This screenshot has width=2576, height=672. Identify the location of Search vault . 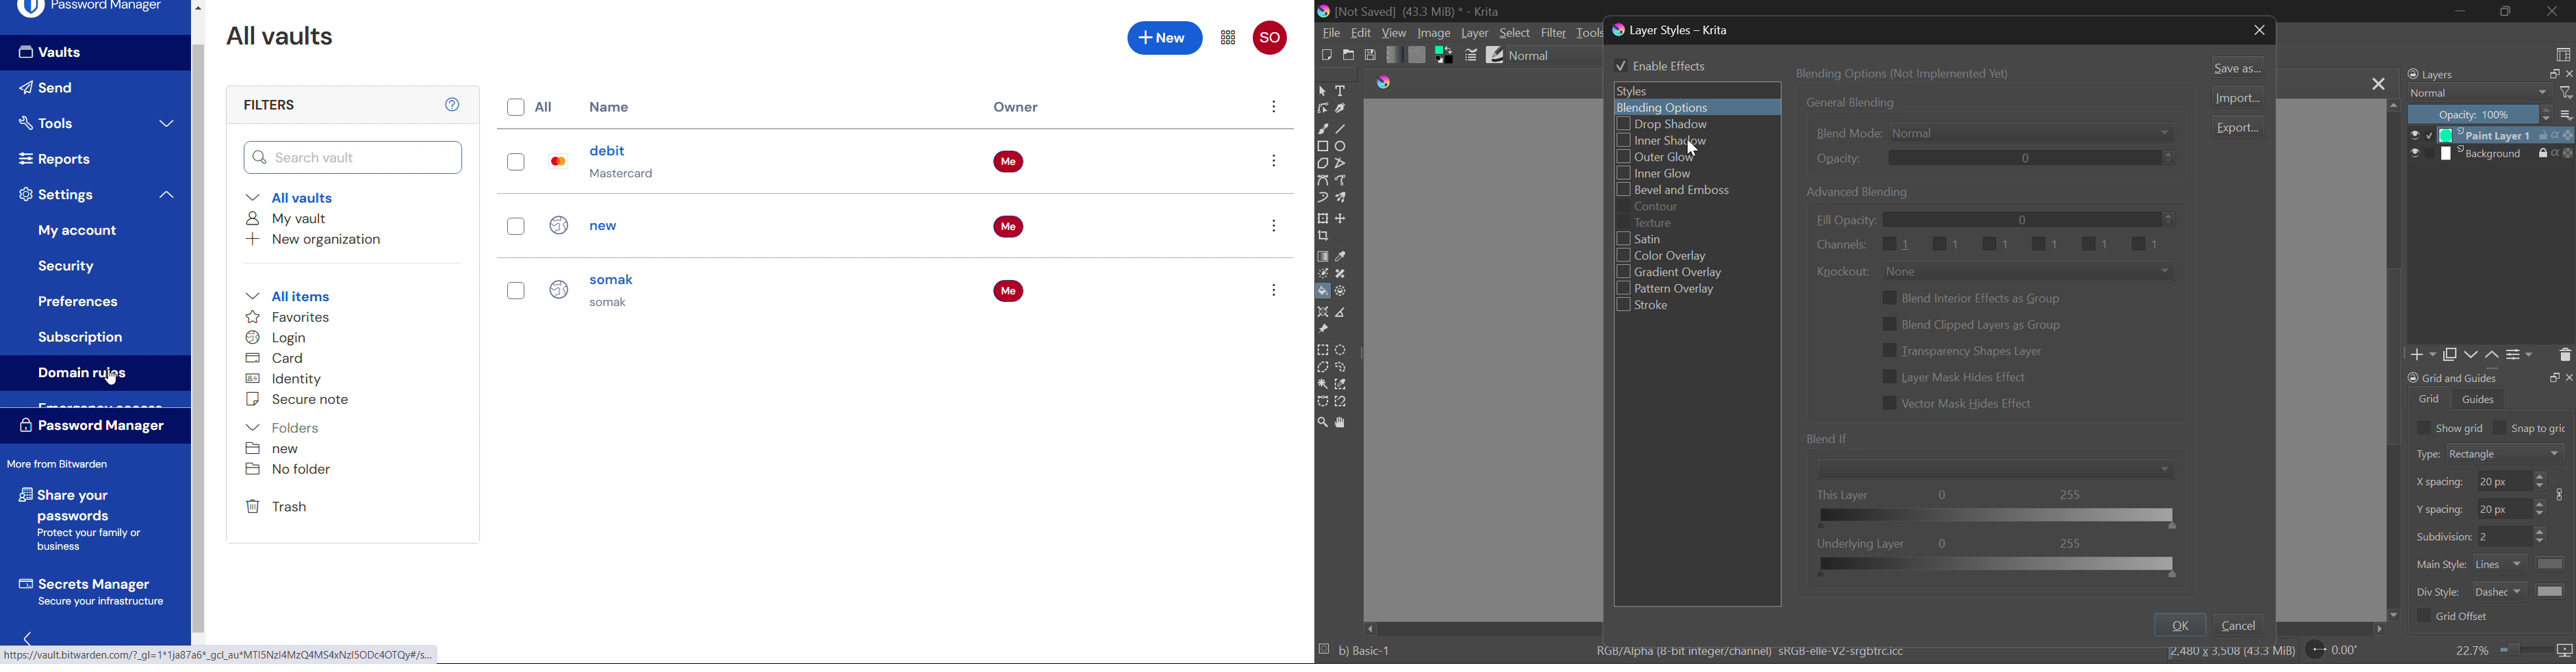
(351, 157).